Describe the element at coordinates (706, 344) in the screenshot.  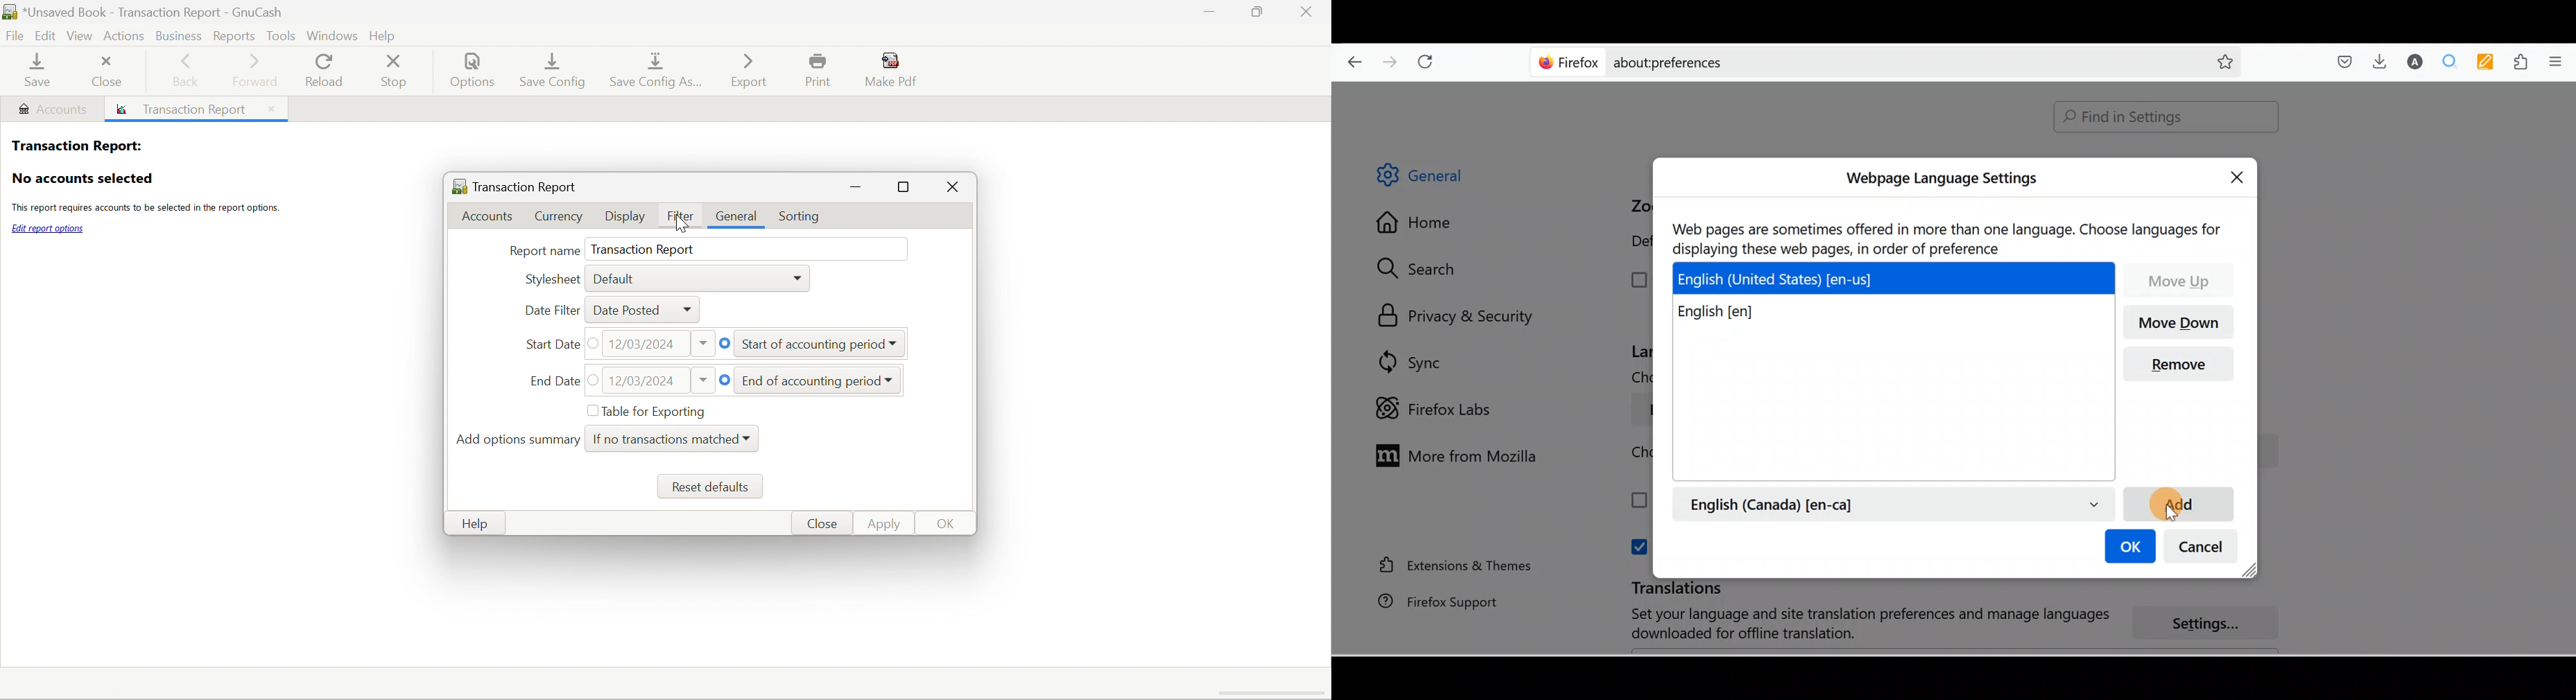
I see `Drop Down` at that location.